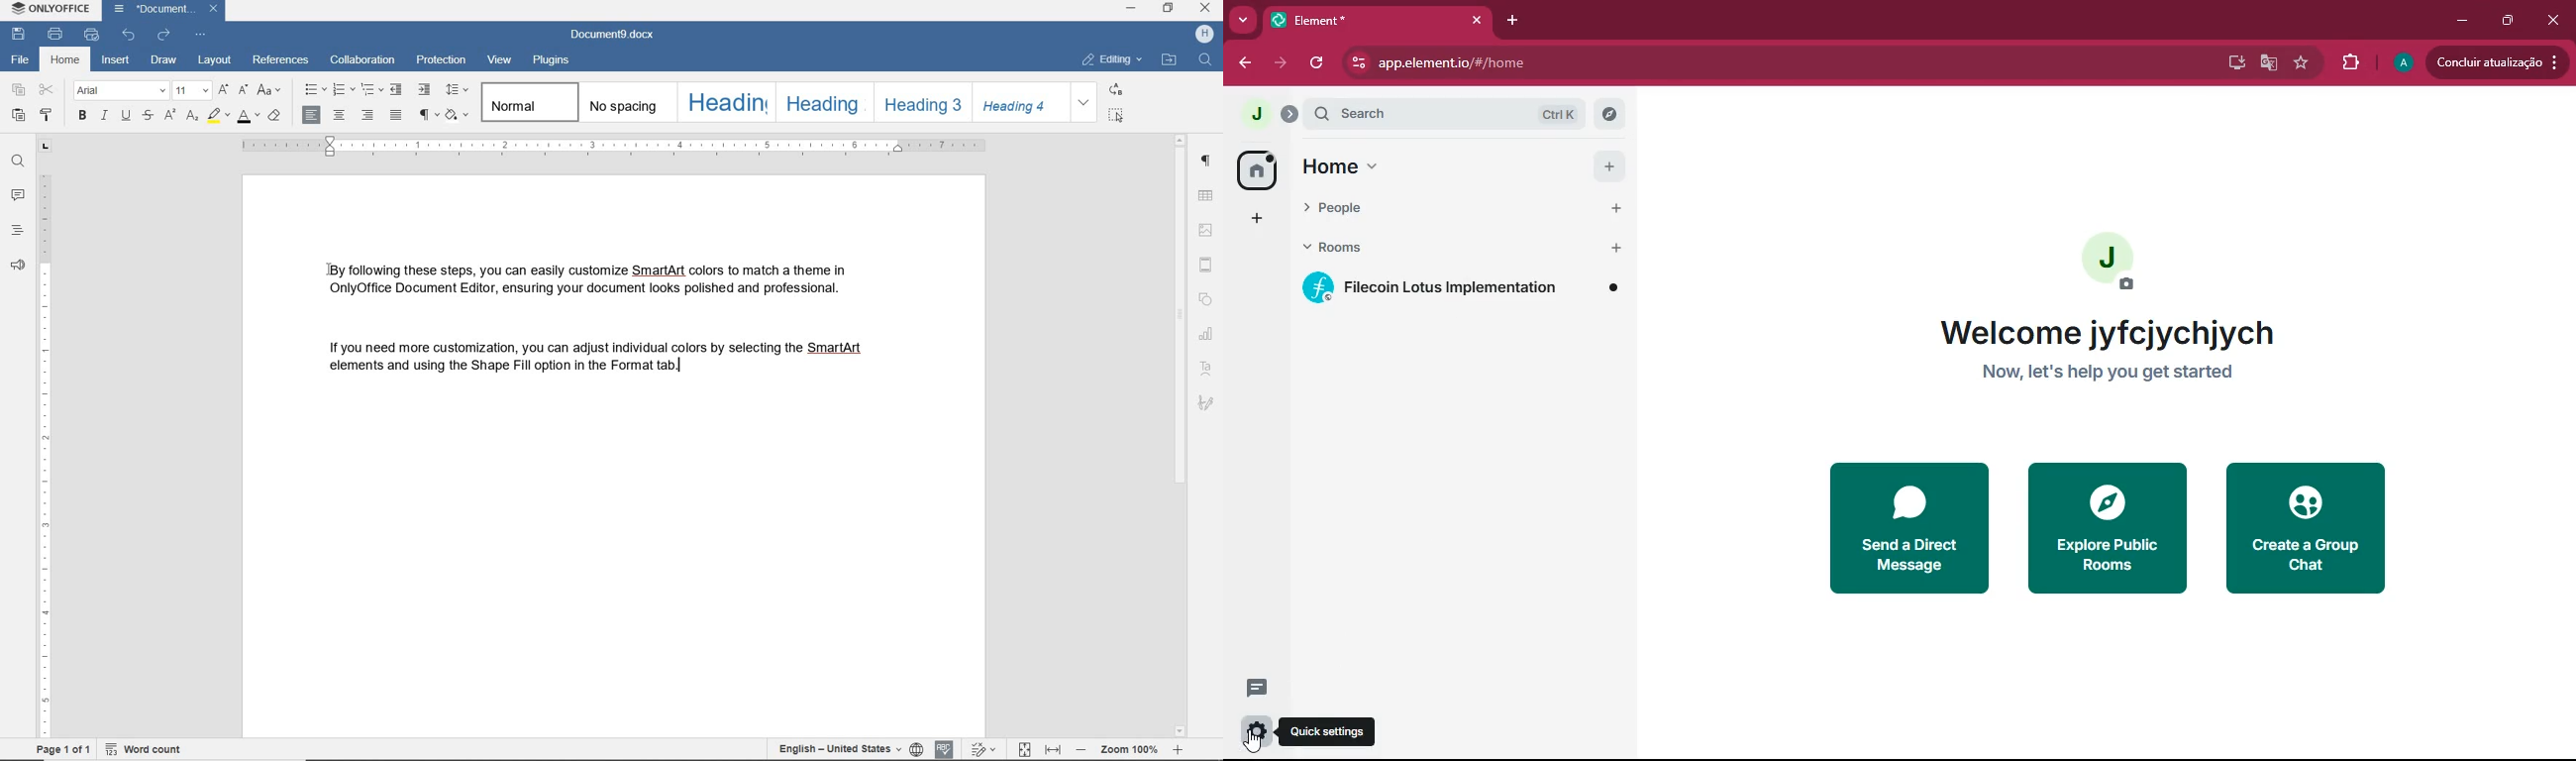 The height and width of the screenshot is (784, 2576). What do you see at coordinates (17, 266) in the screenshot?
I see `feedback & support` at bounding box center [17, 266].